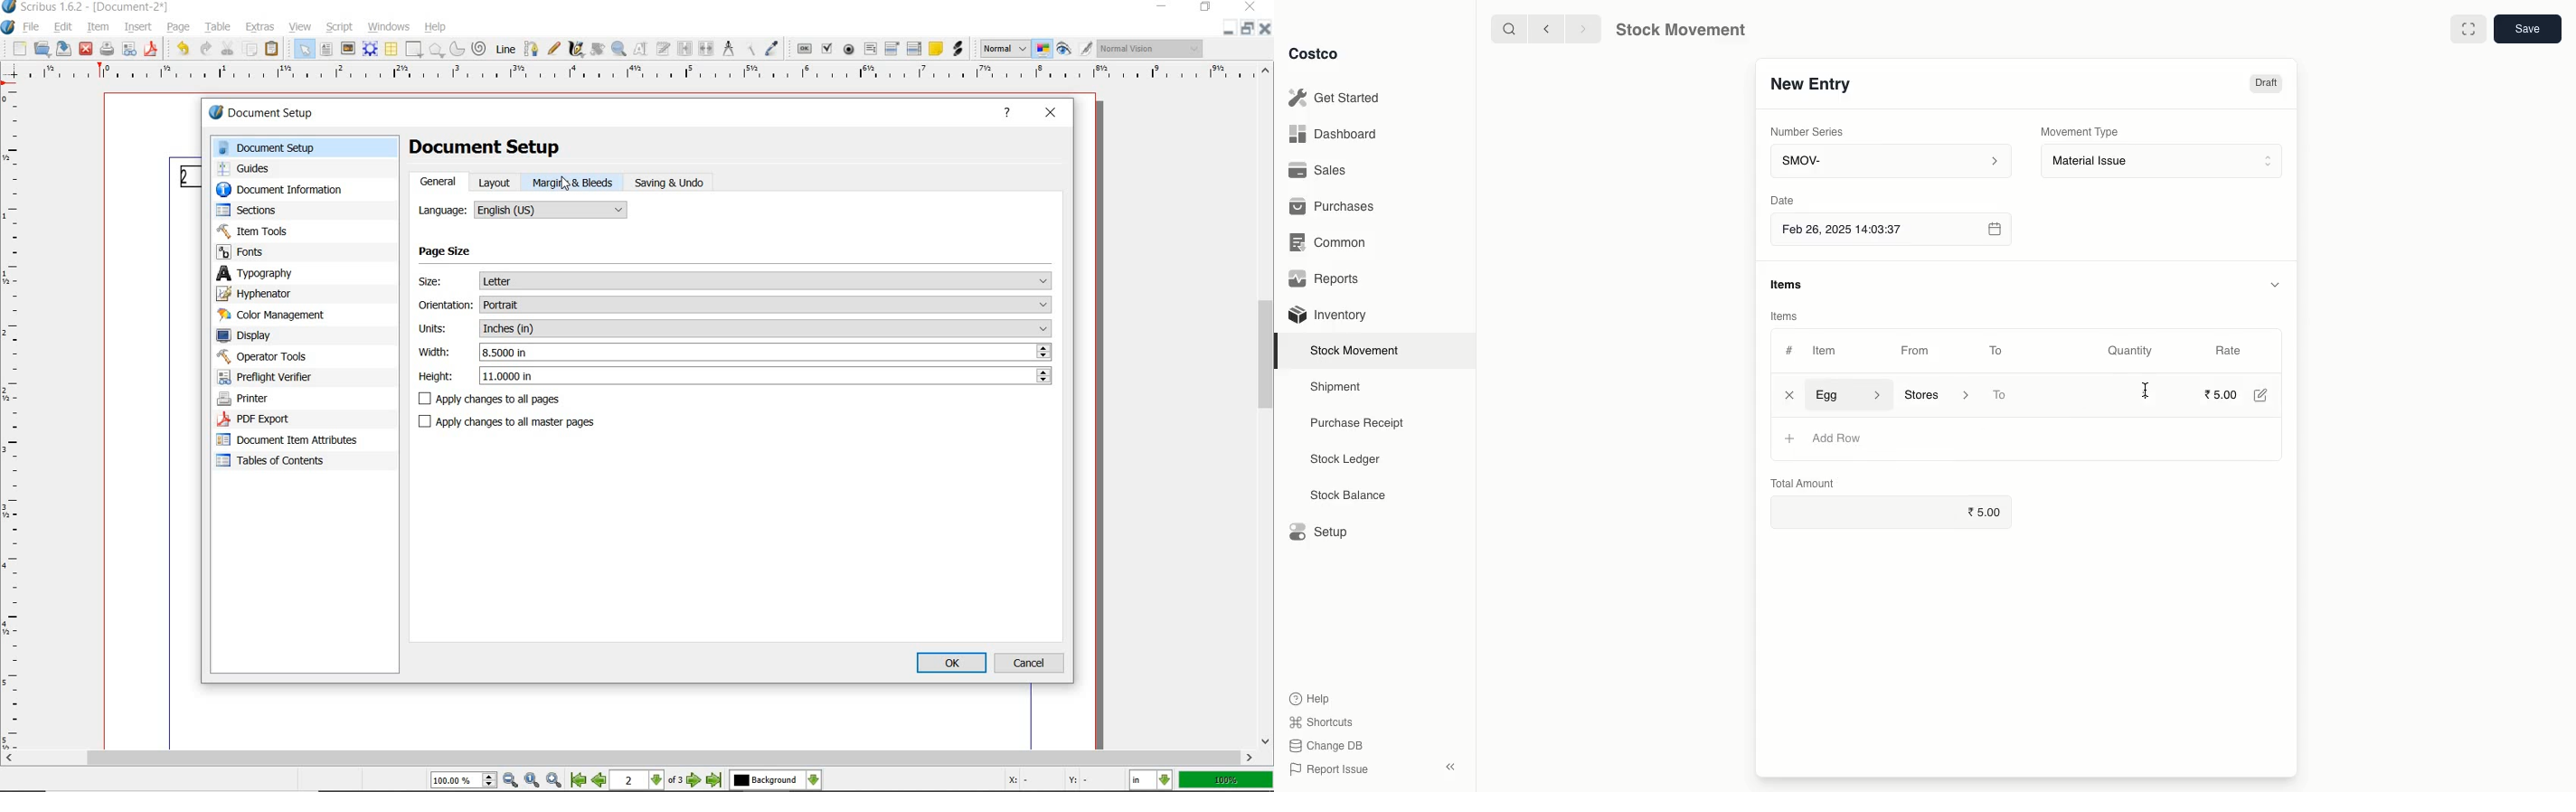 This screenshot has height=812, width=2576. Describe the element at coordinates (1814, 135) in the screenshot. I see `Number Series` at that location.